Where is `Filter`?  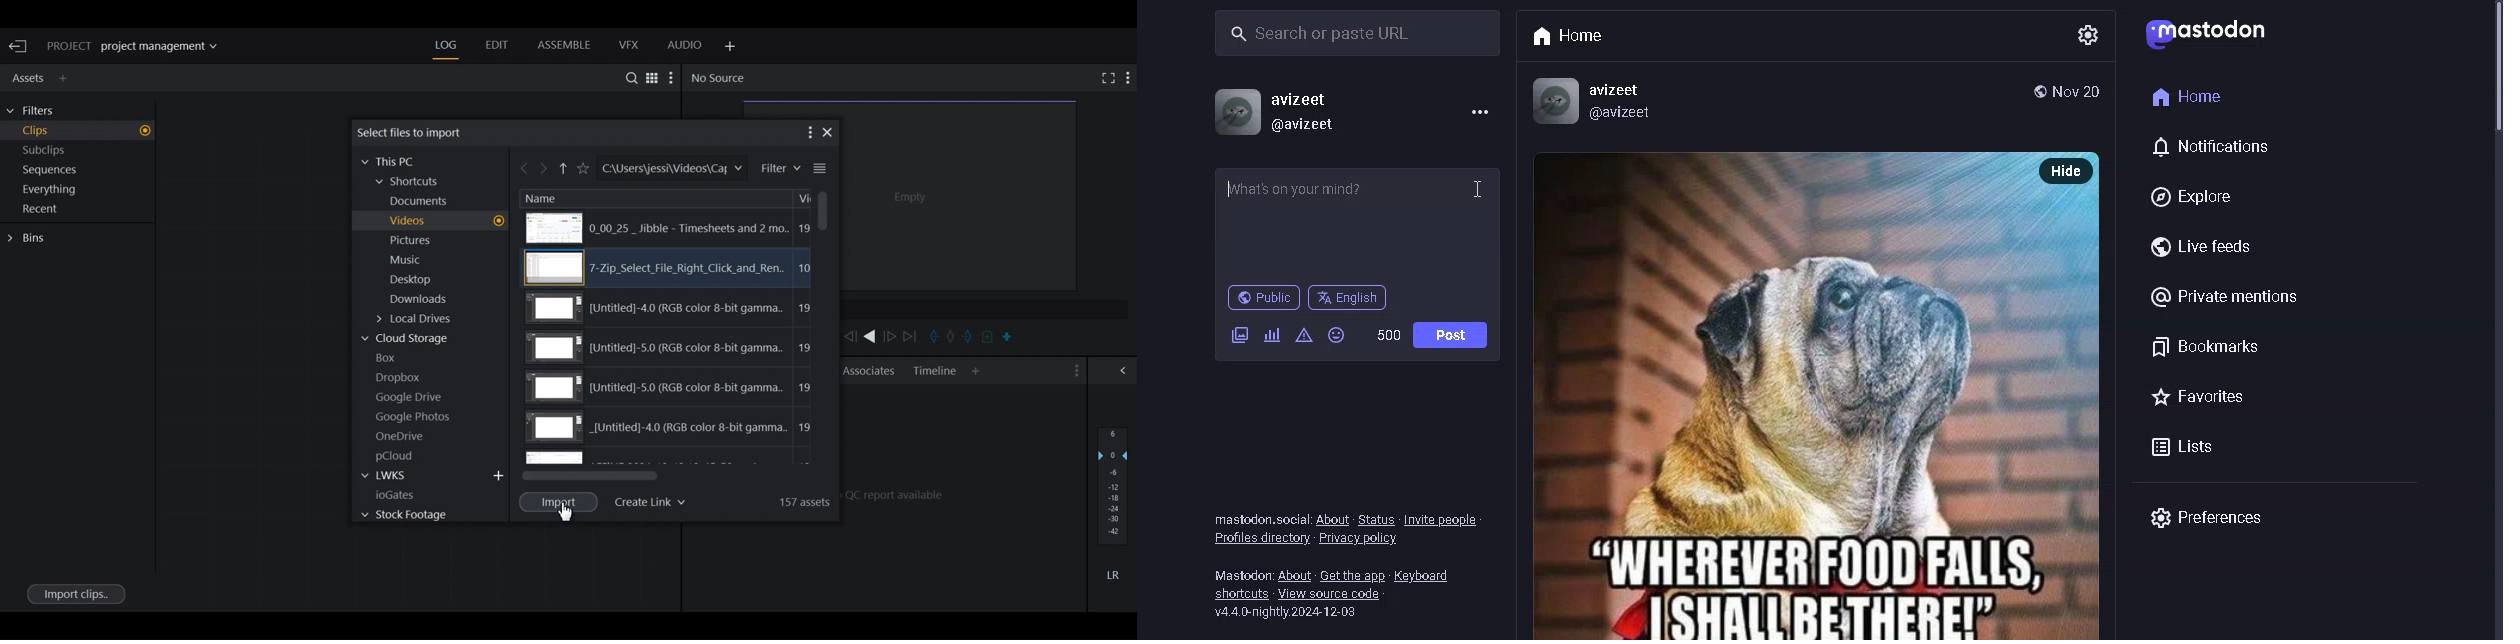 Filter is located at coordinates (780, 168).